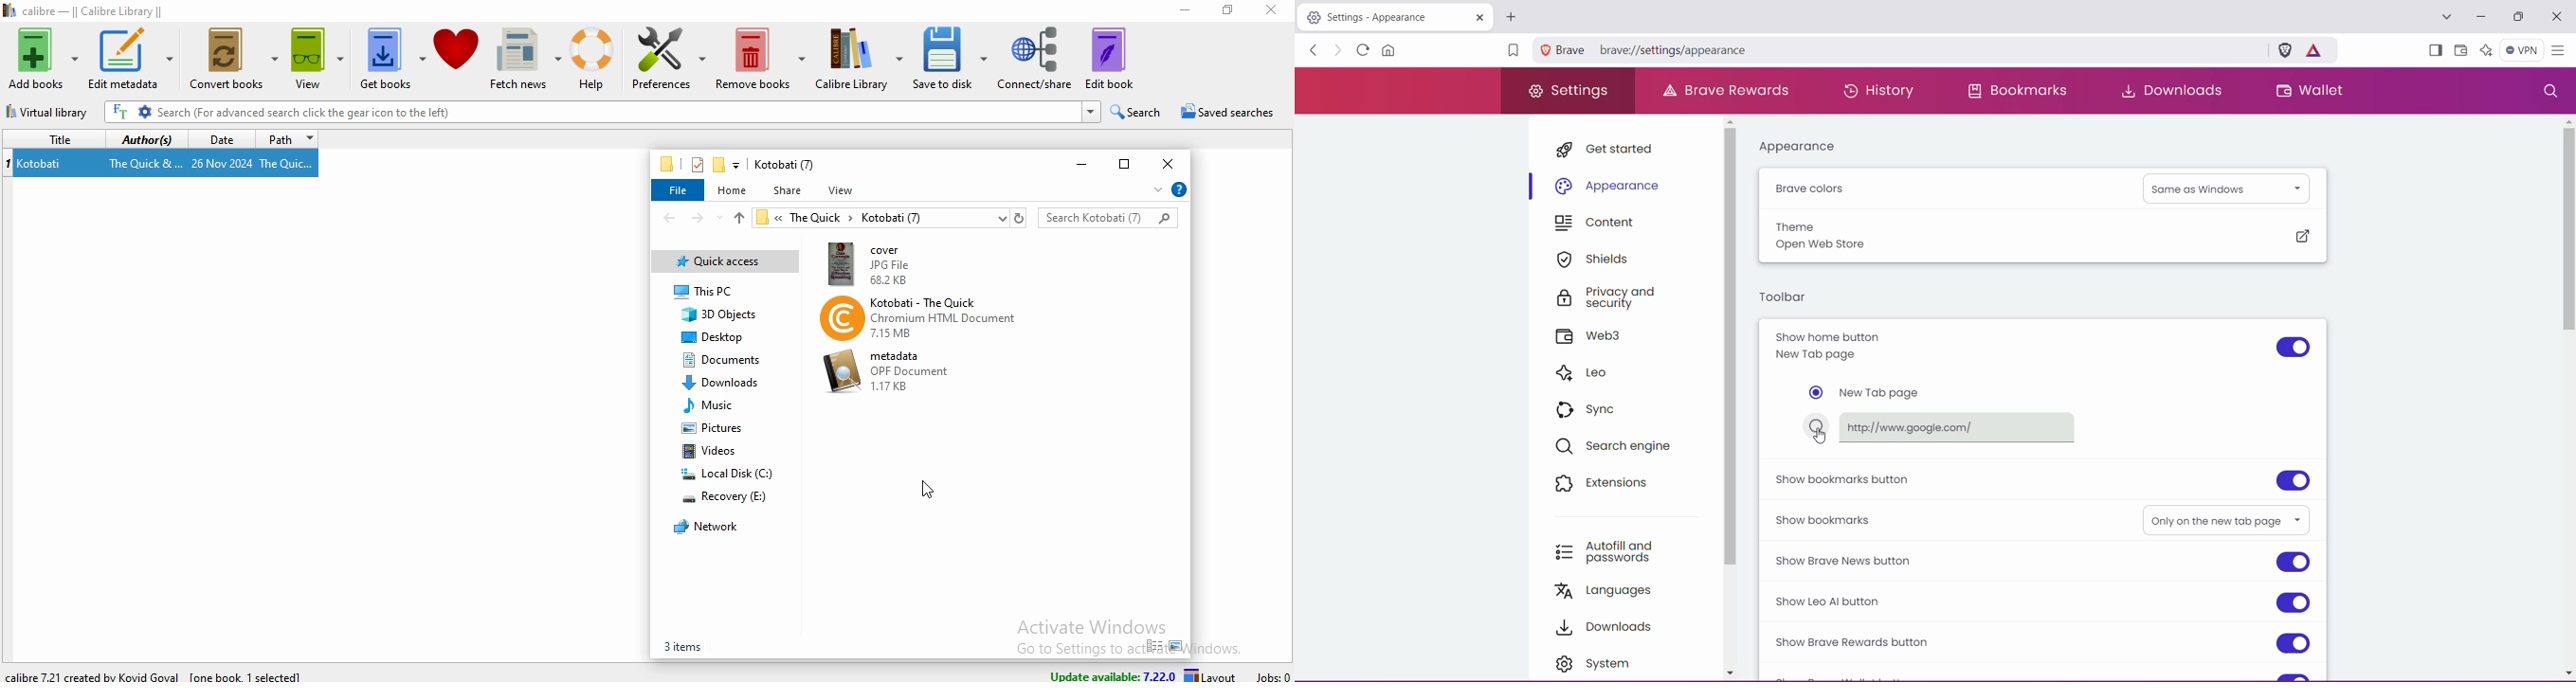 The image size is (2576, 700). I want to click on Kotobati-The Quick(book files), so click(919, 318).